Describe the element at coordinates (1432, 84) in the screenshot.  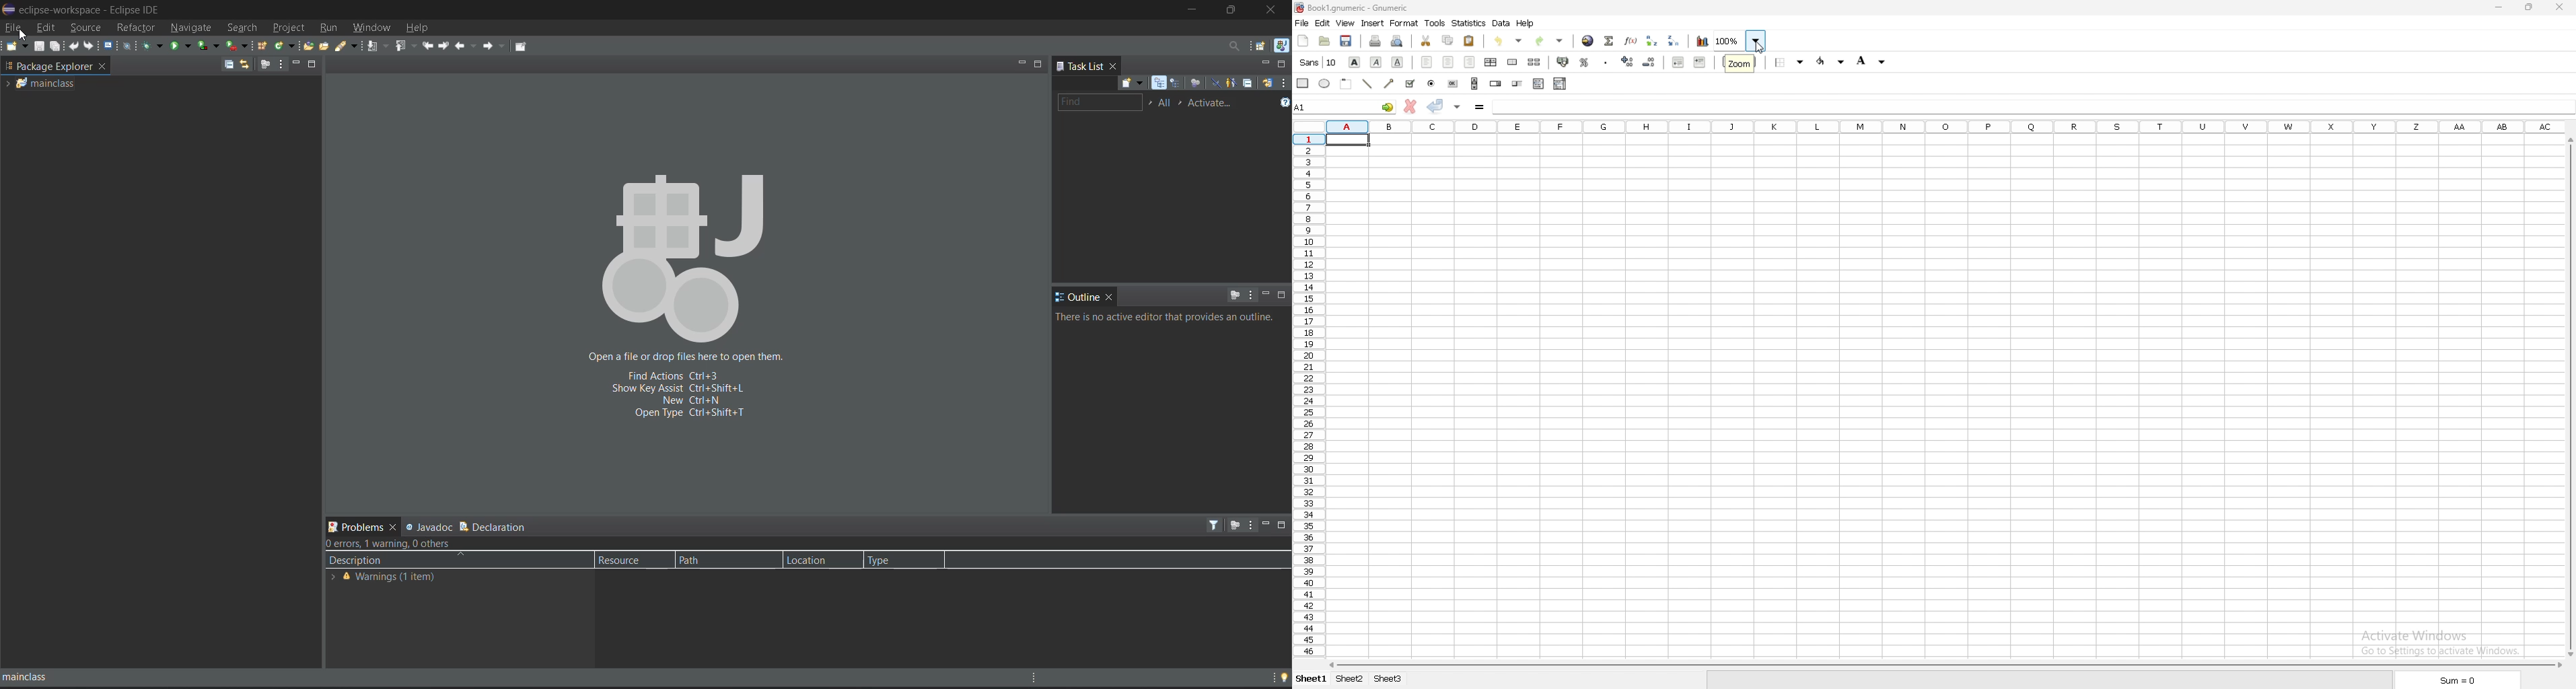
I see `radio button` at that location.